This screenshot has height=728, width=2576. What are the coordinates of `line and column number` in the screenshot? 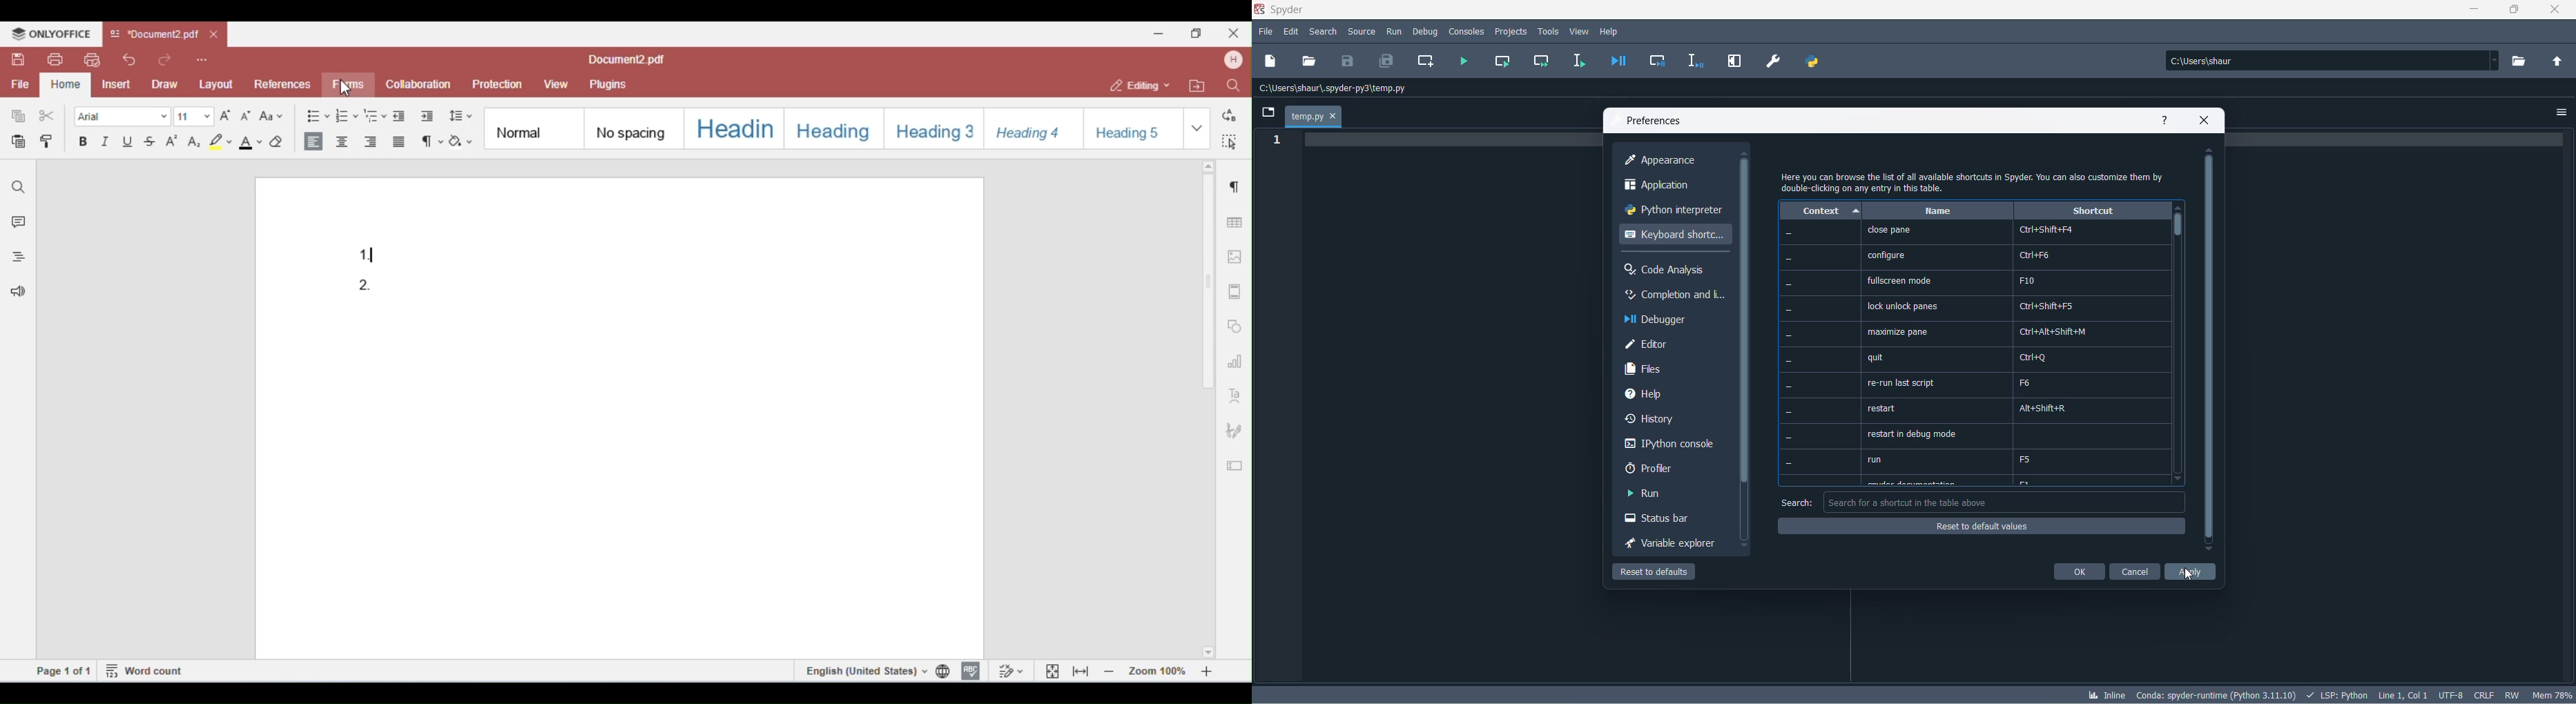 It's located at (2403, 693).